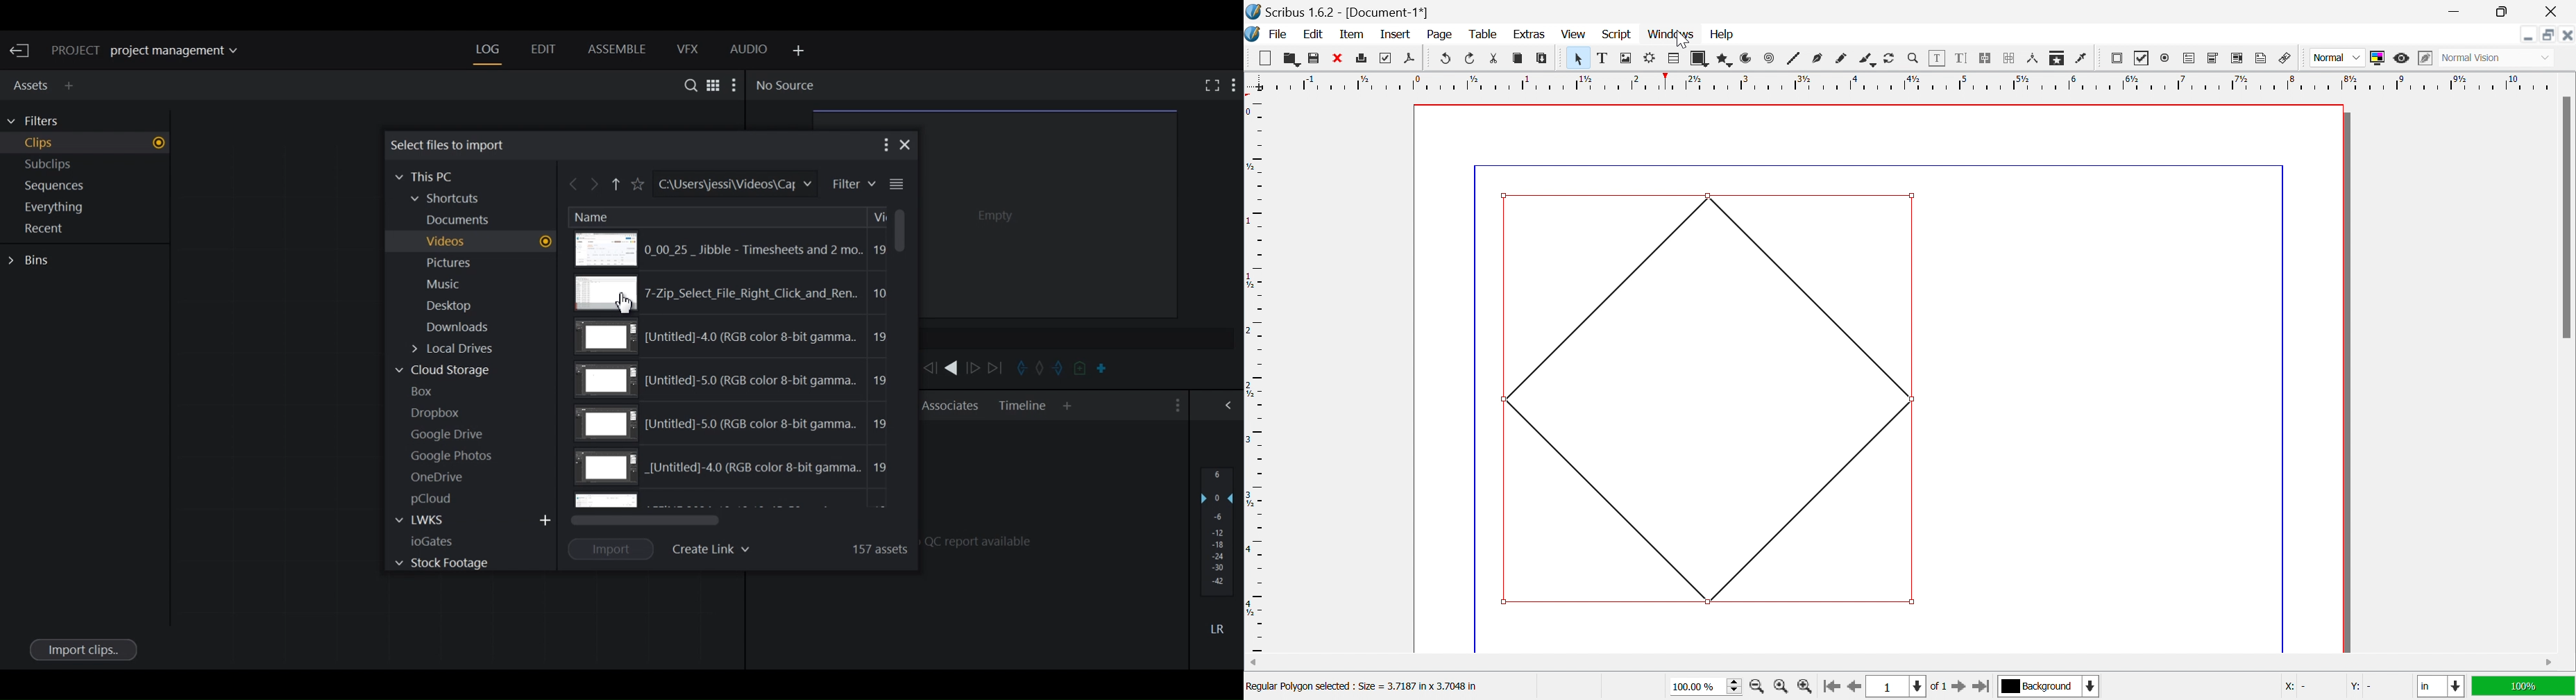  What do you see at coordinates (1867, 60) in the screenshot?
I see `Calligraphic line` at bounding box center [1867, 60].